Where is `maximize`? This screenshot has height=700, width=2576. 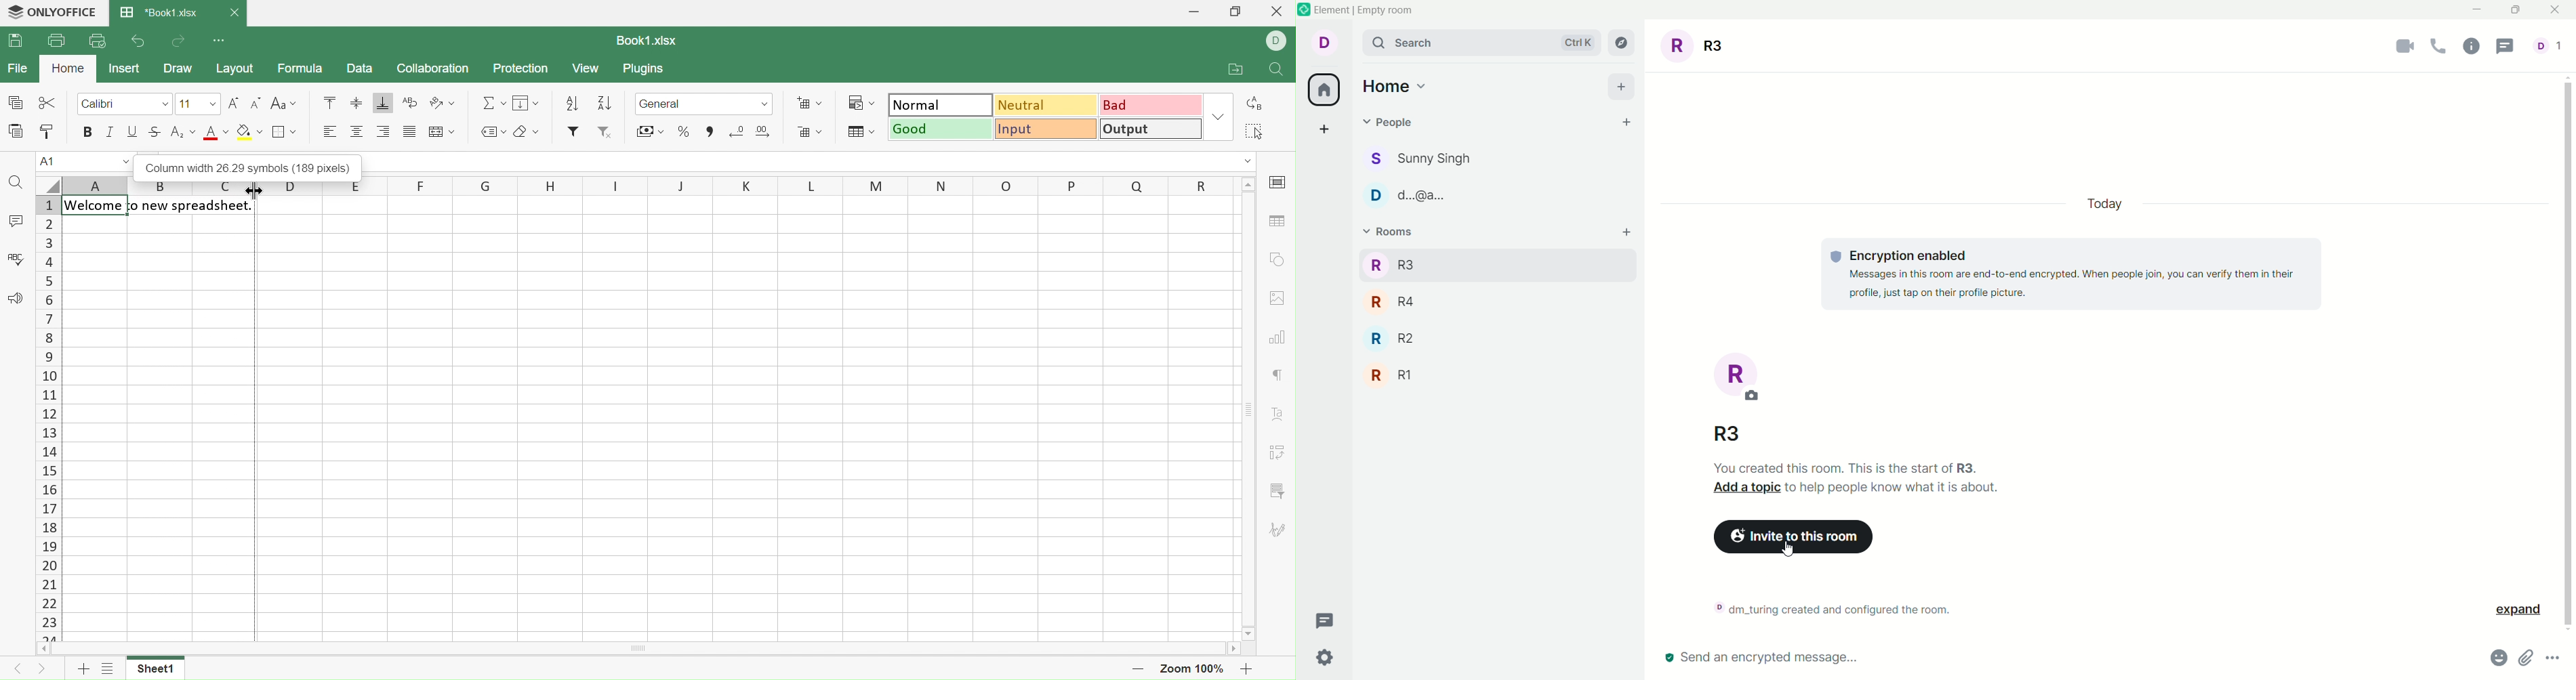 maximize is located at coordinates (2518, 11).